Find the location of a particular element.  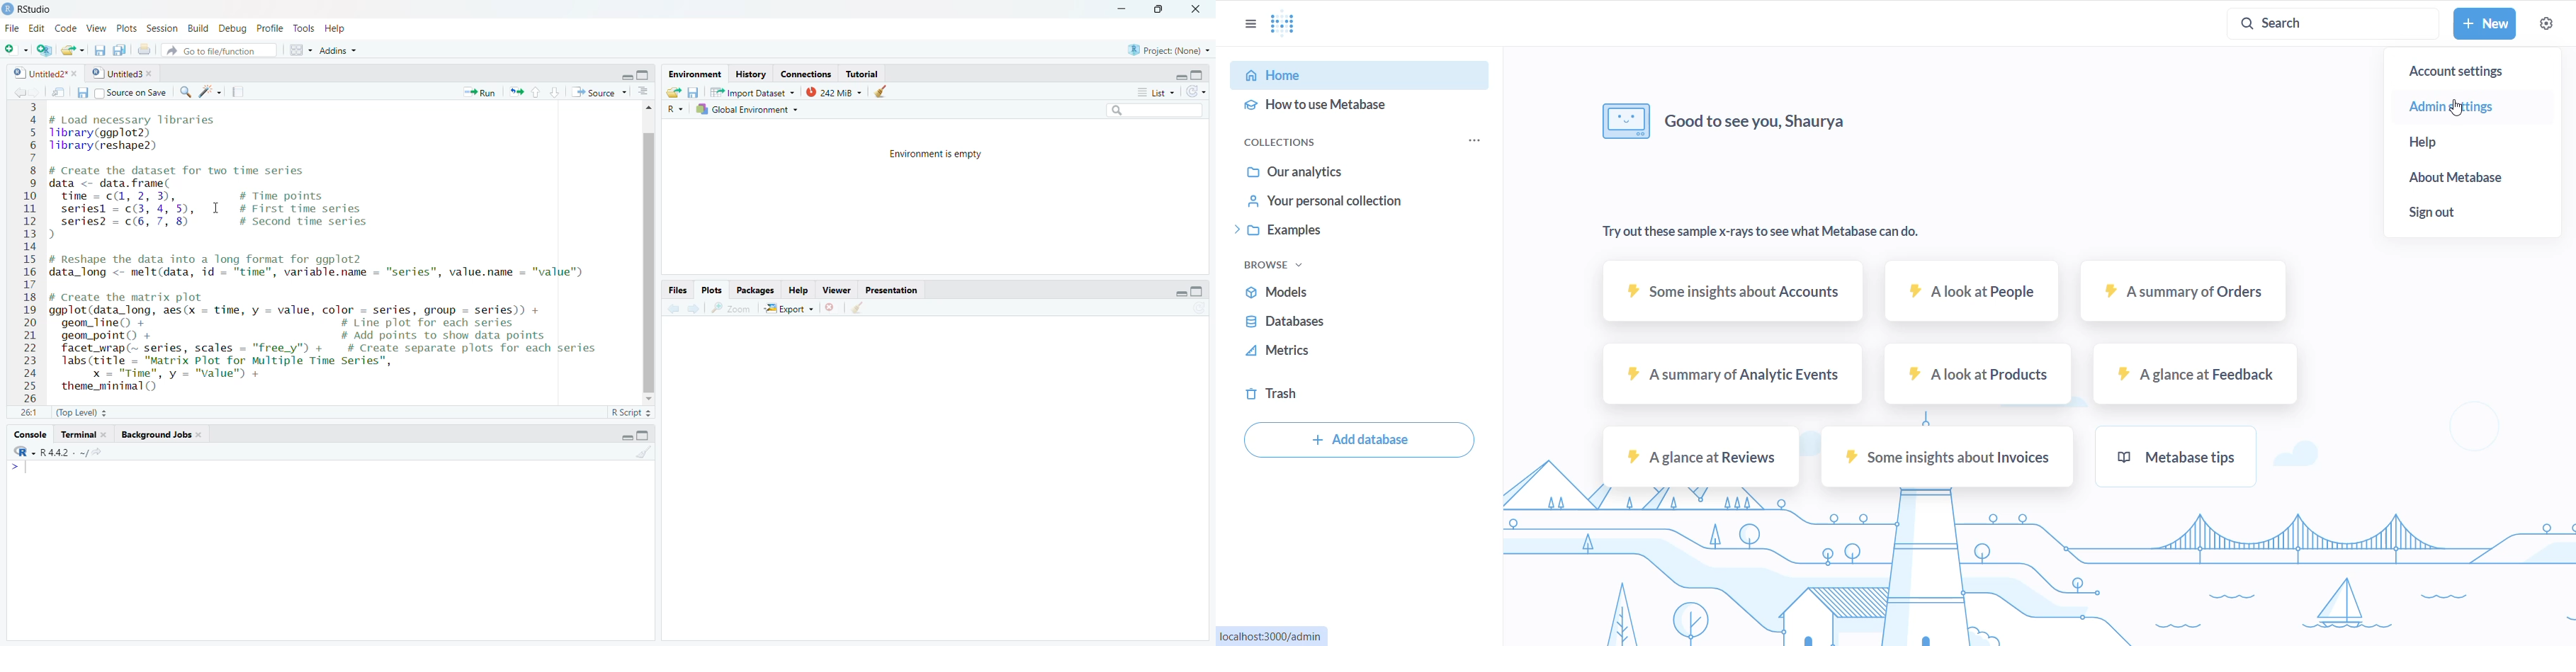

242miB is located at coordinates (834, 91).